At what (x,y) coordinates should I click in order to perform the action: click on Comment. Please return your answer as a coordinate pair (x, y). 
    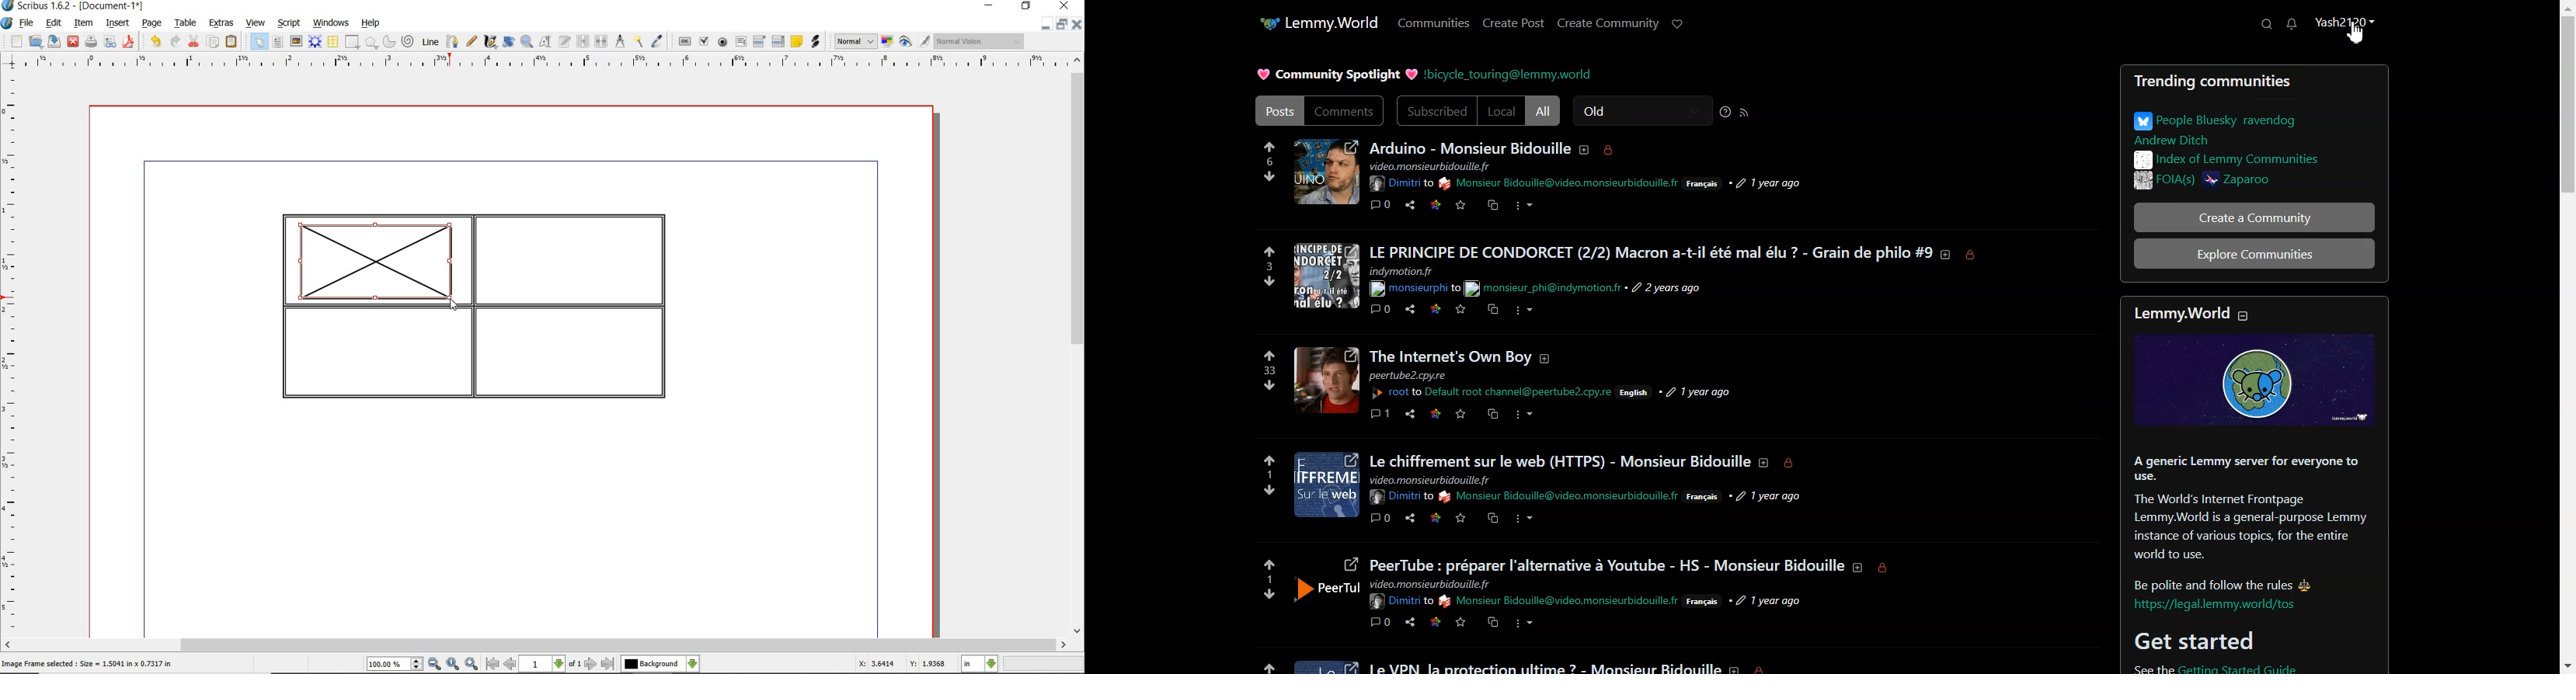
    Looking at the image, I should click on (1381, 204).